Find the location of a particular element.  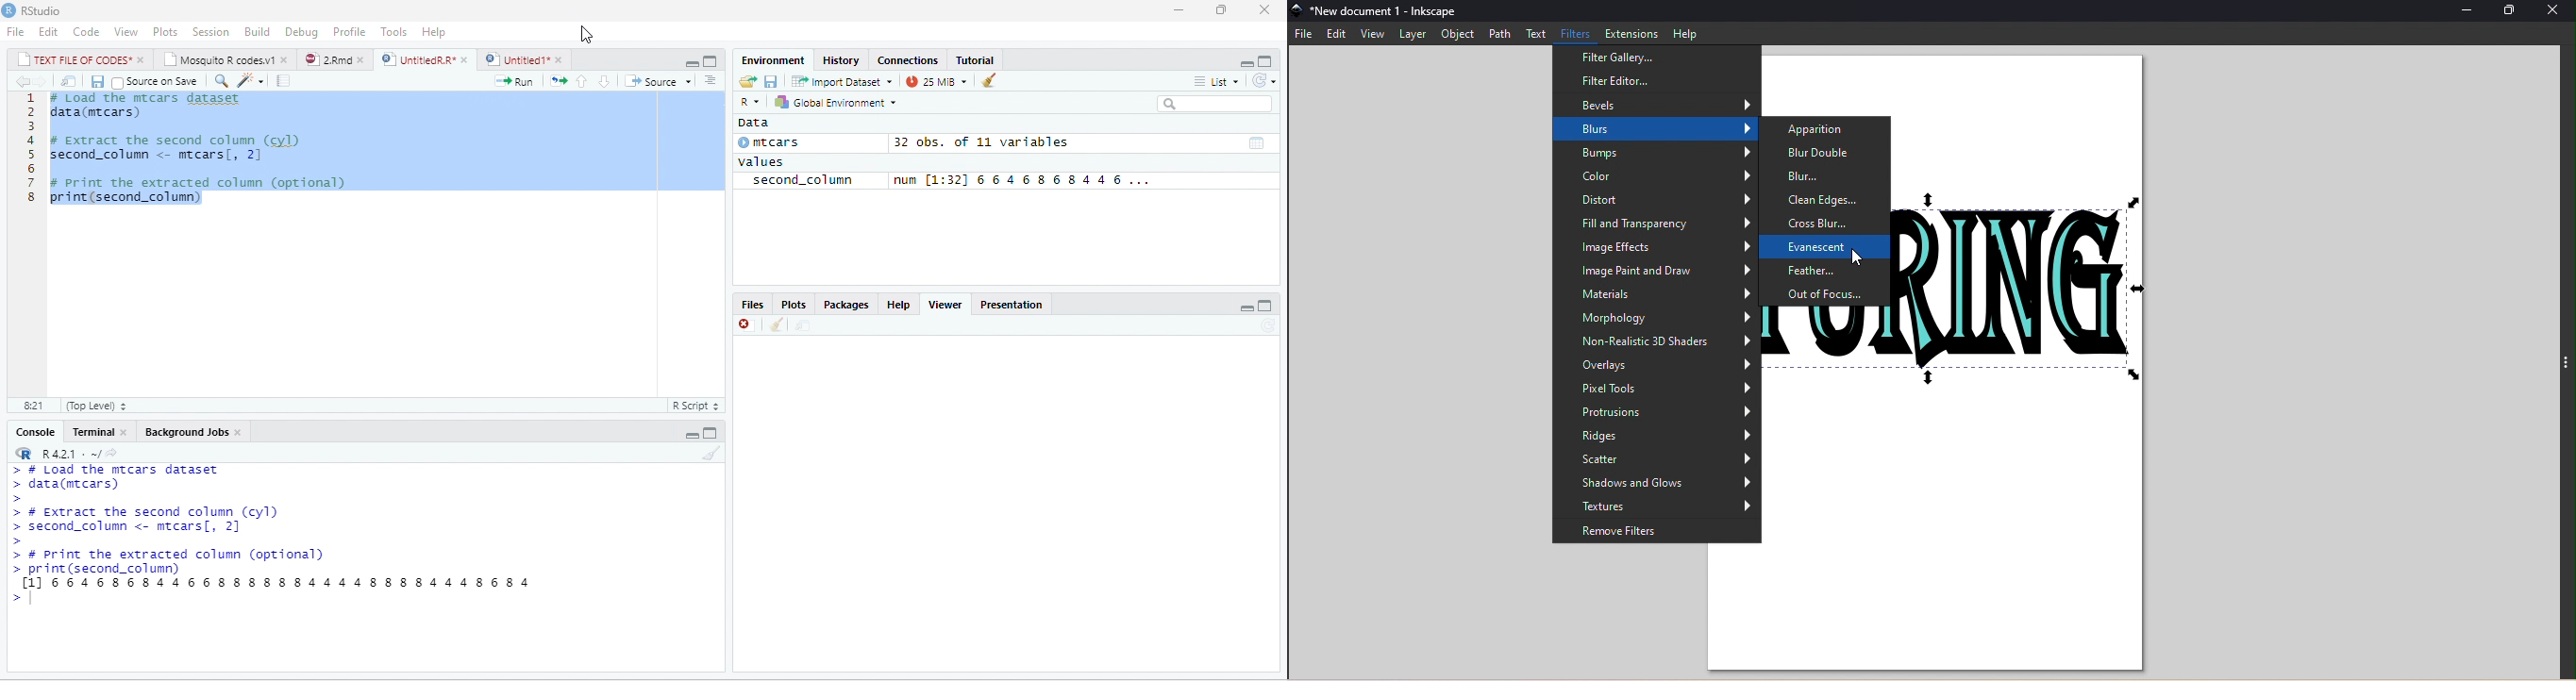

32 obs. of 11 variables is located at coordinates (980, 143).